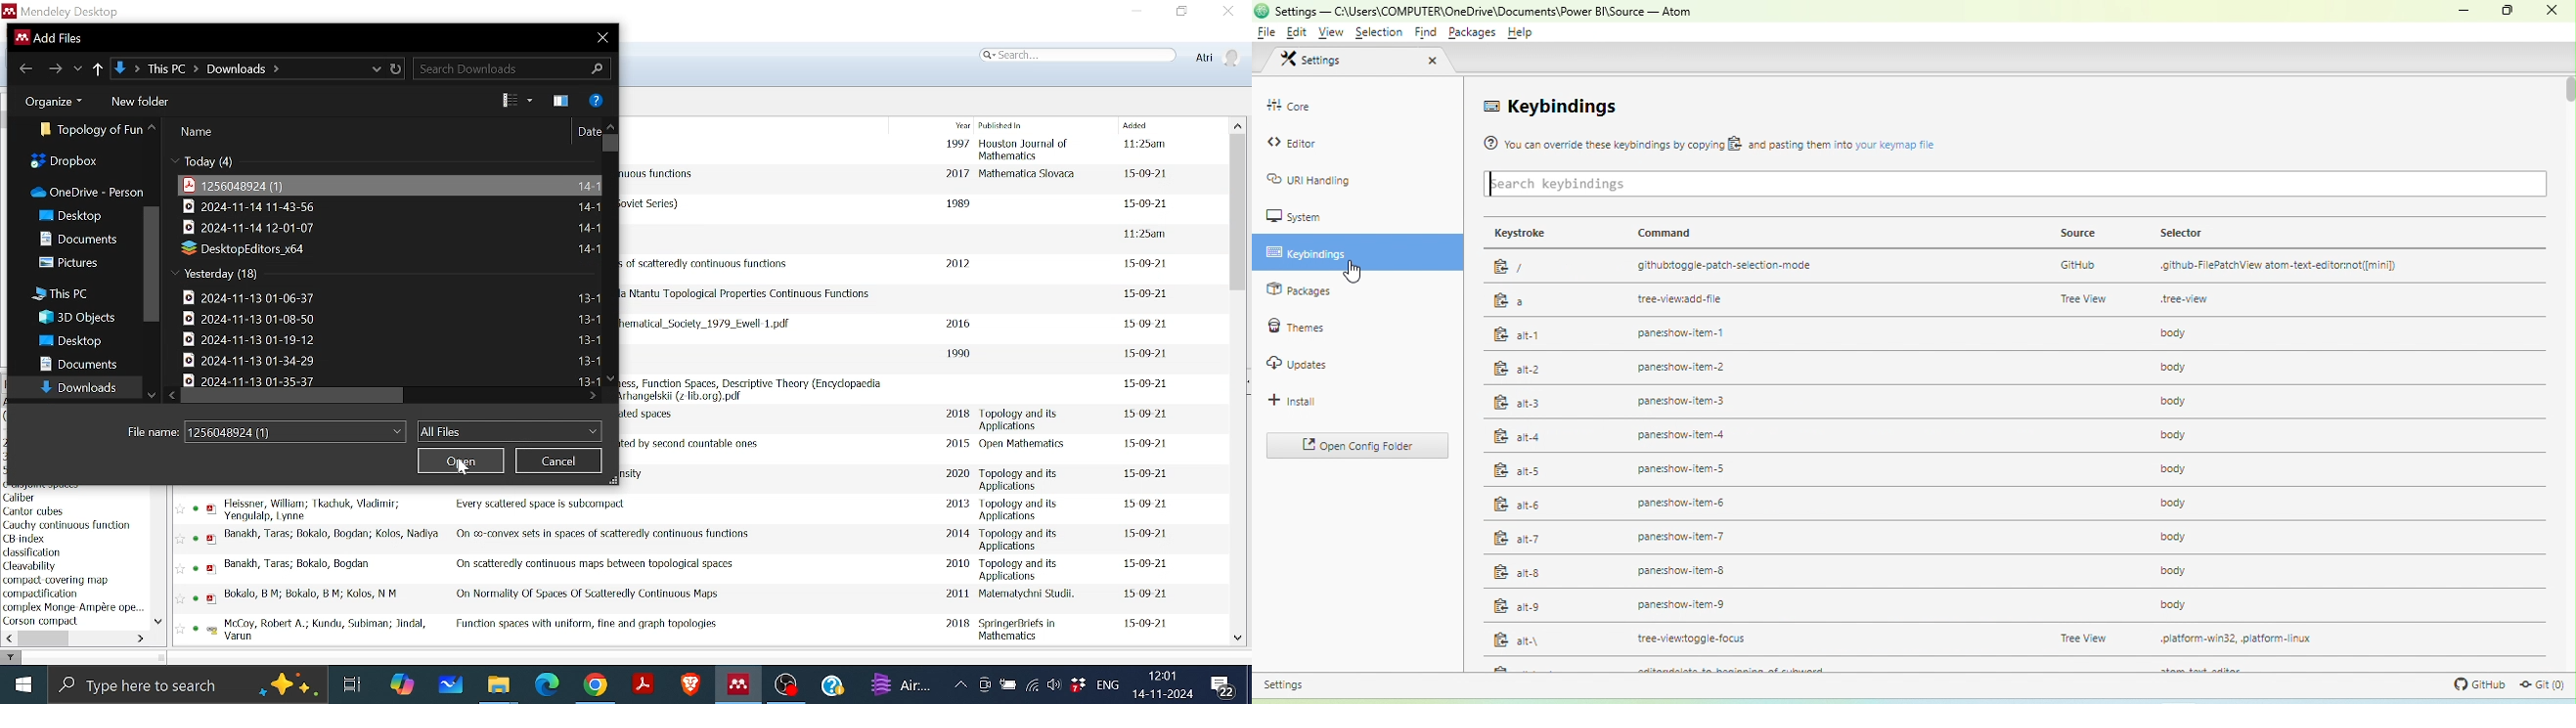 The image size is (2576, 728). What do you see at coordinates (588, 209) in the screenshot?
I see `File` at bounding box center [588, 209].